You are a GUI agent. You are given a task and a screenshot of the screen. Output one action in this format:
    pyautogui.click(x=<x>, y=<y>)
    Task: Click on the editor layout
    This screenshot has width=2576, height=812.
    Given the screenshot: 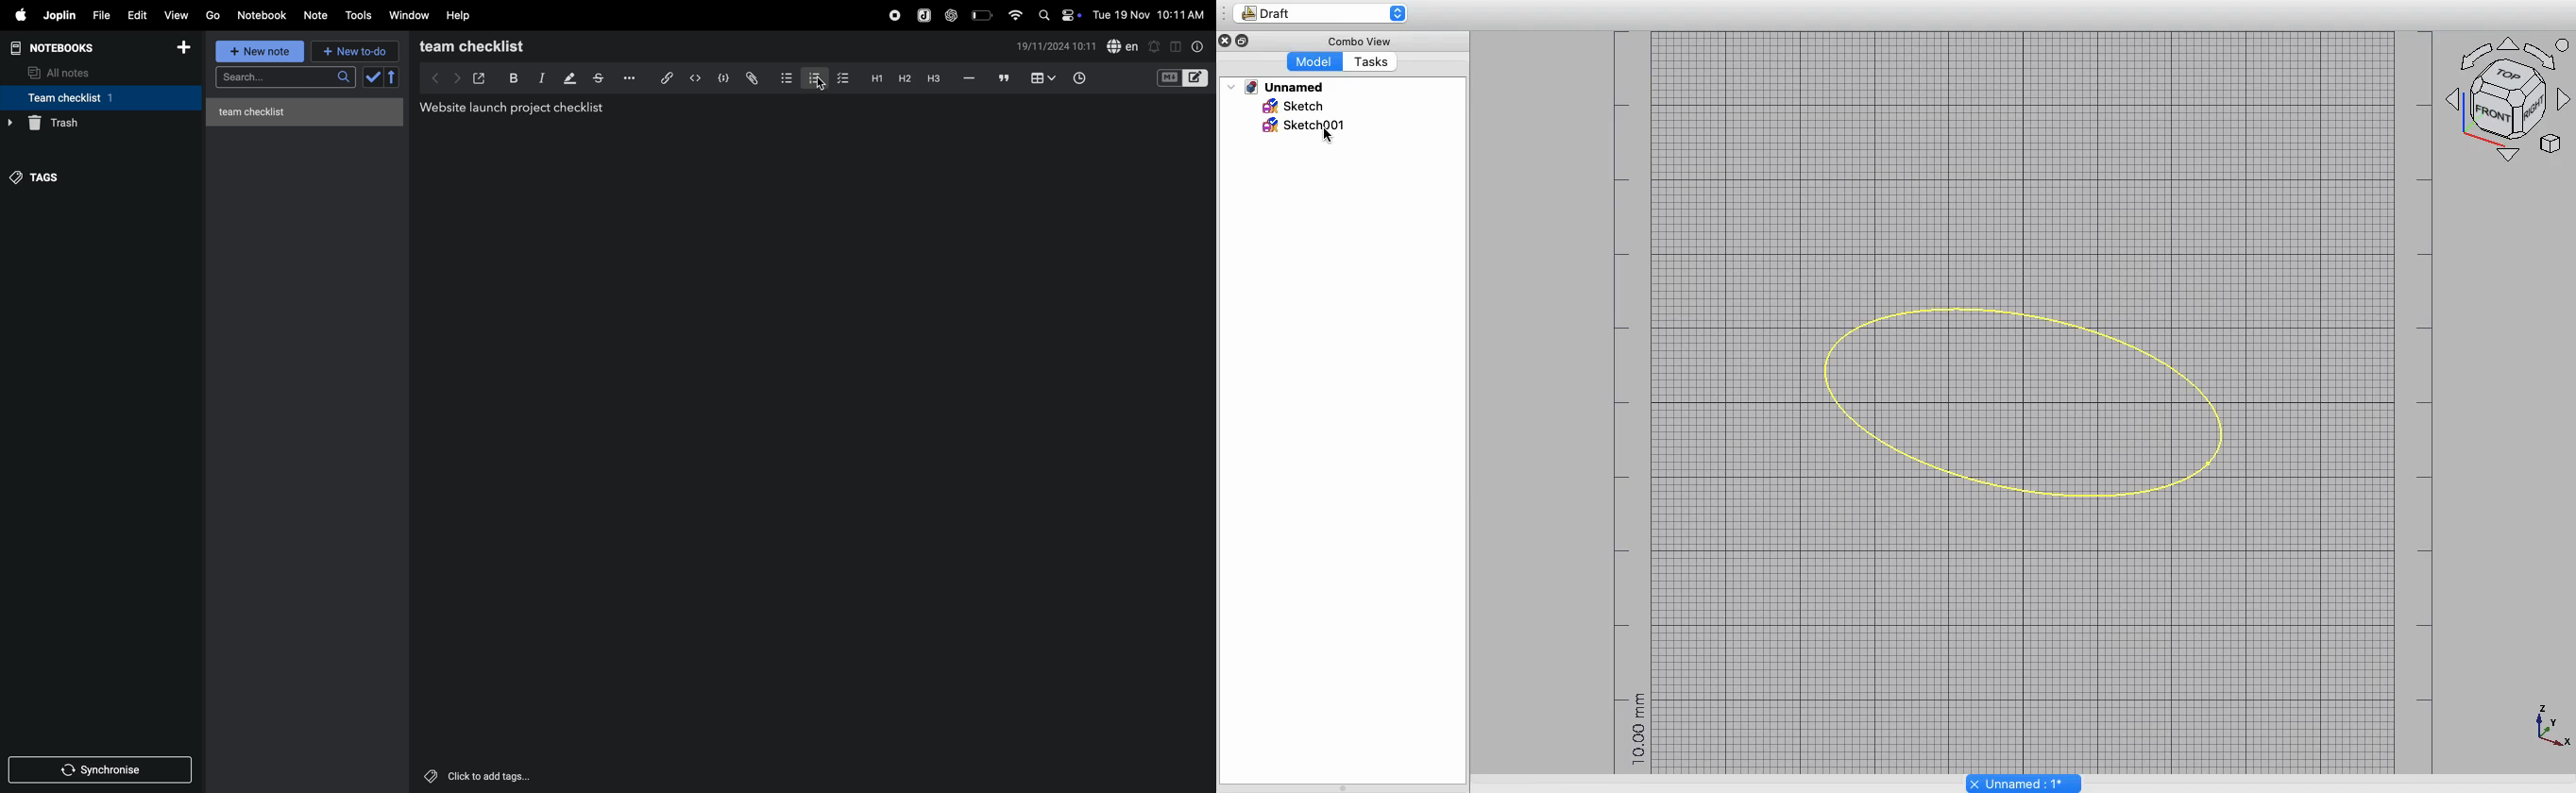 What is the action you would take?
    pyautogui.click(x=1197, y=77)
    